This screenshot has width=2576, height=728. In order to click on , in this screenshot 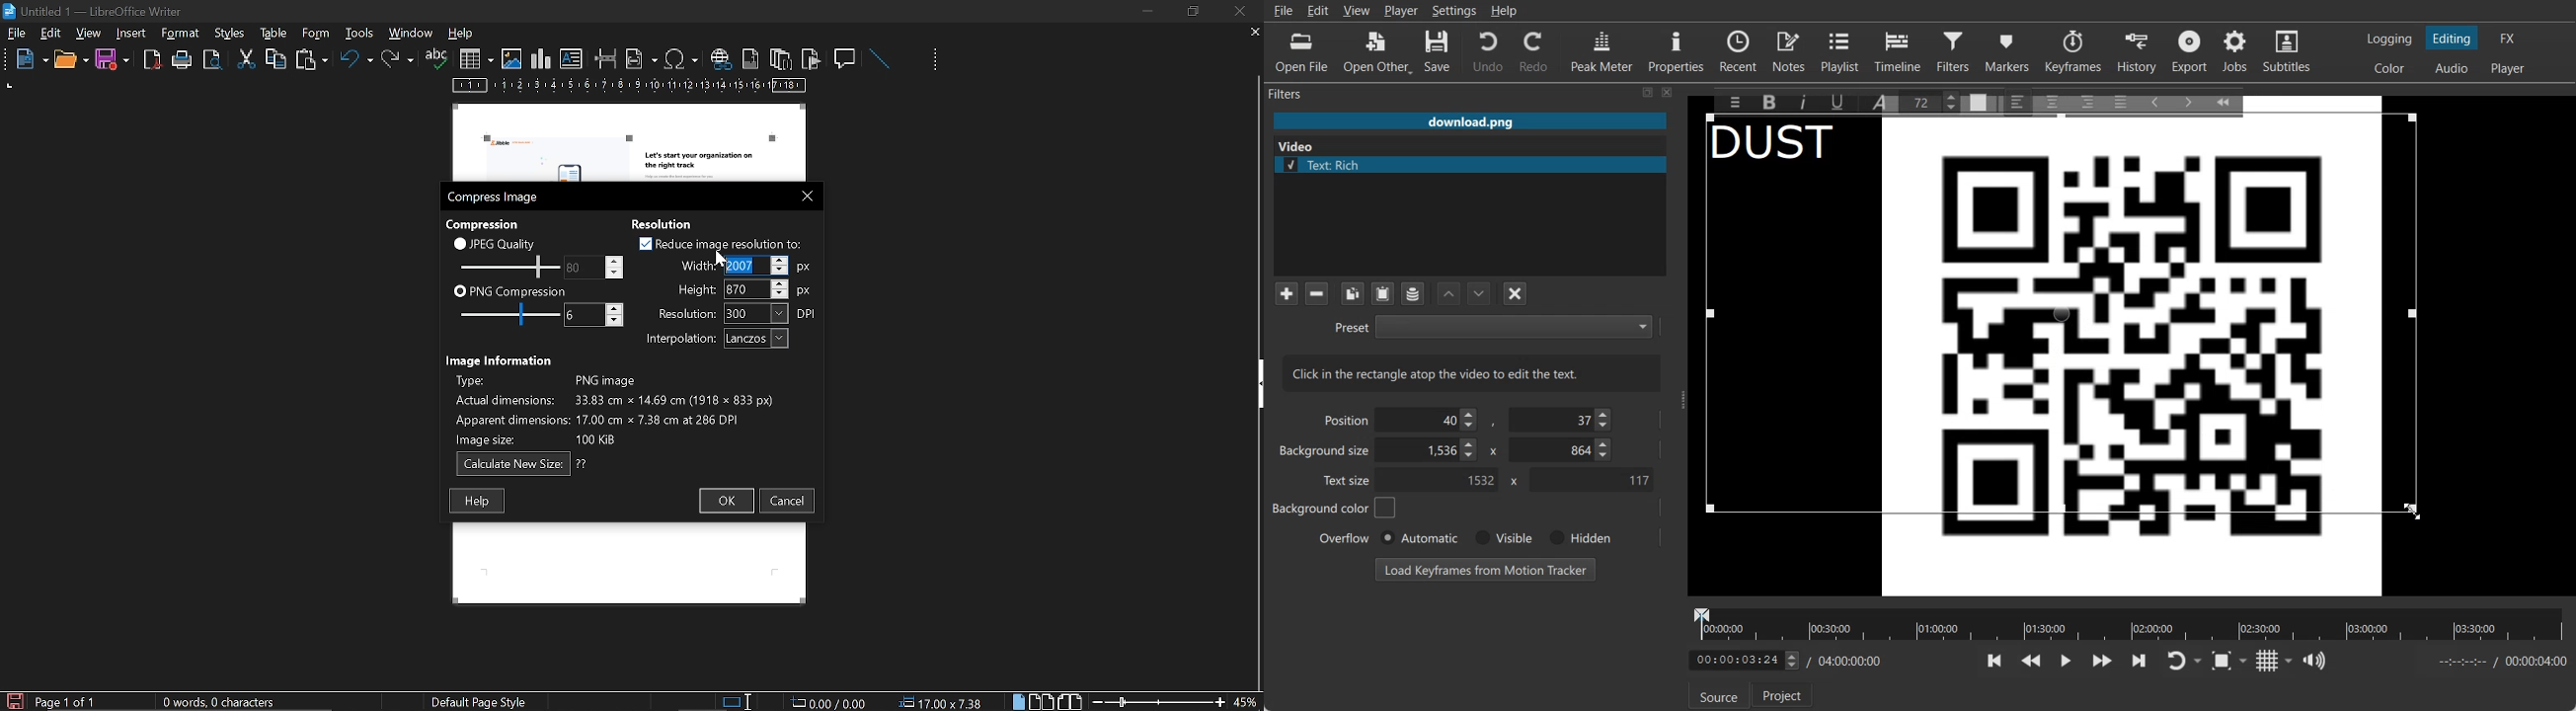, I will do `click(1494, 423)`.